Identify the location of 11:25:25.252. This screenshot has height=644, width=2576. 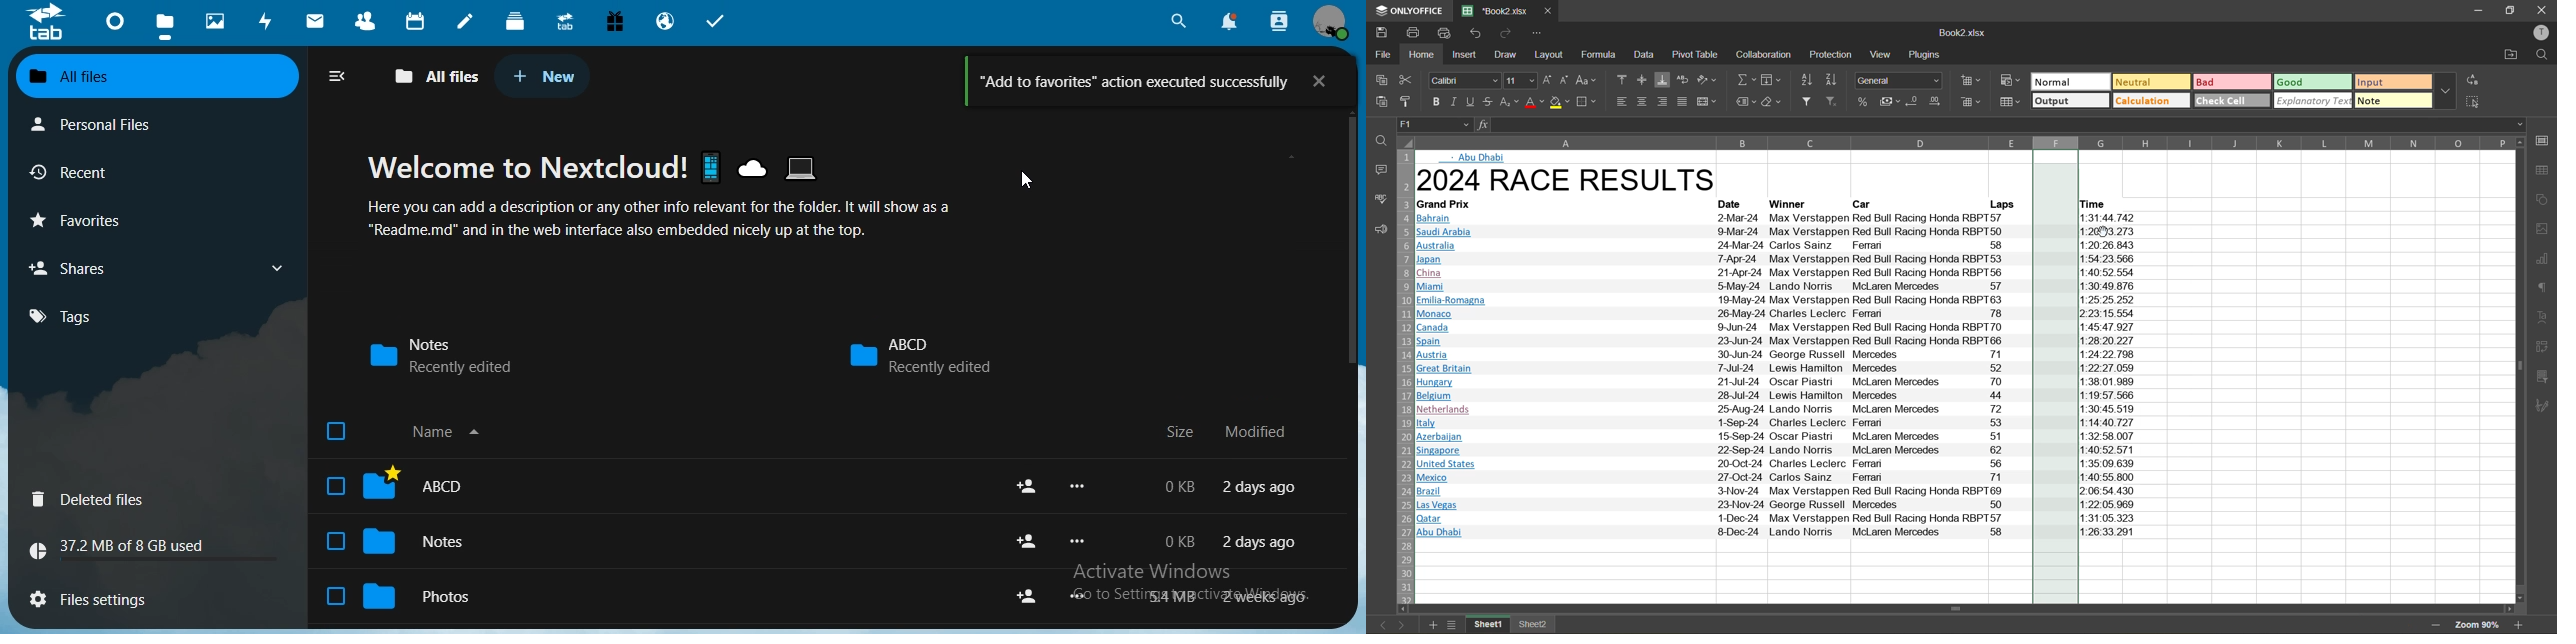
(2112, 300).